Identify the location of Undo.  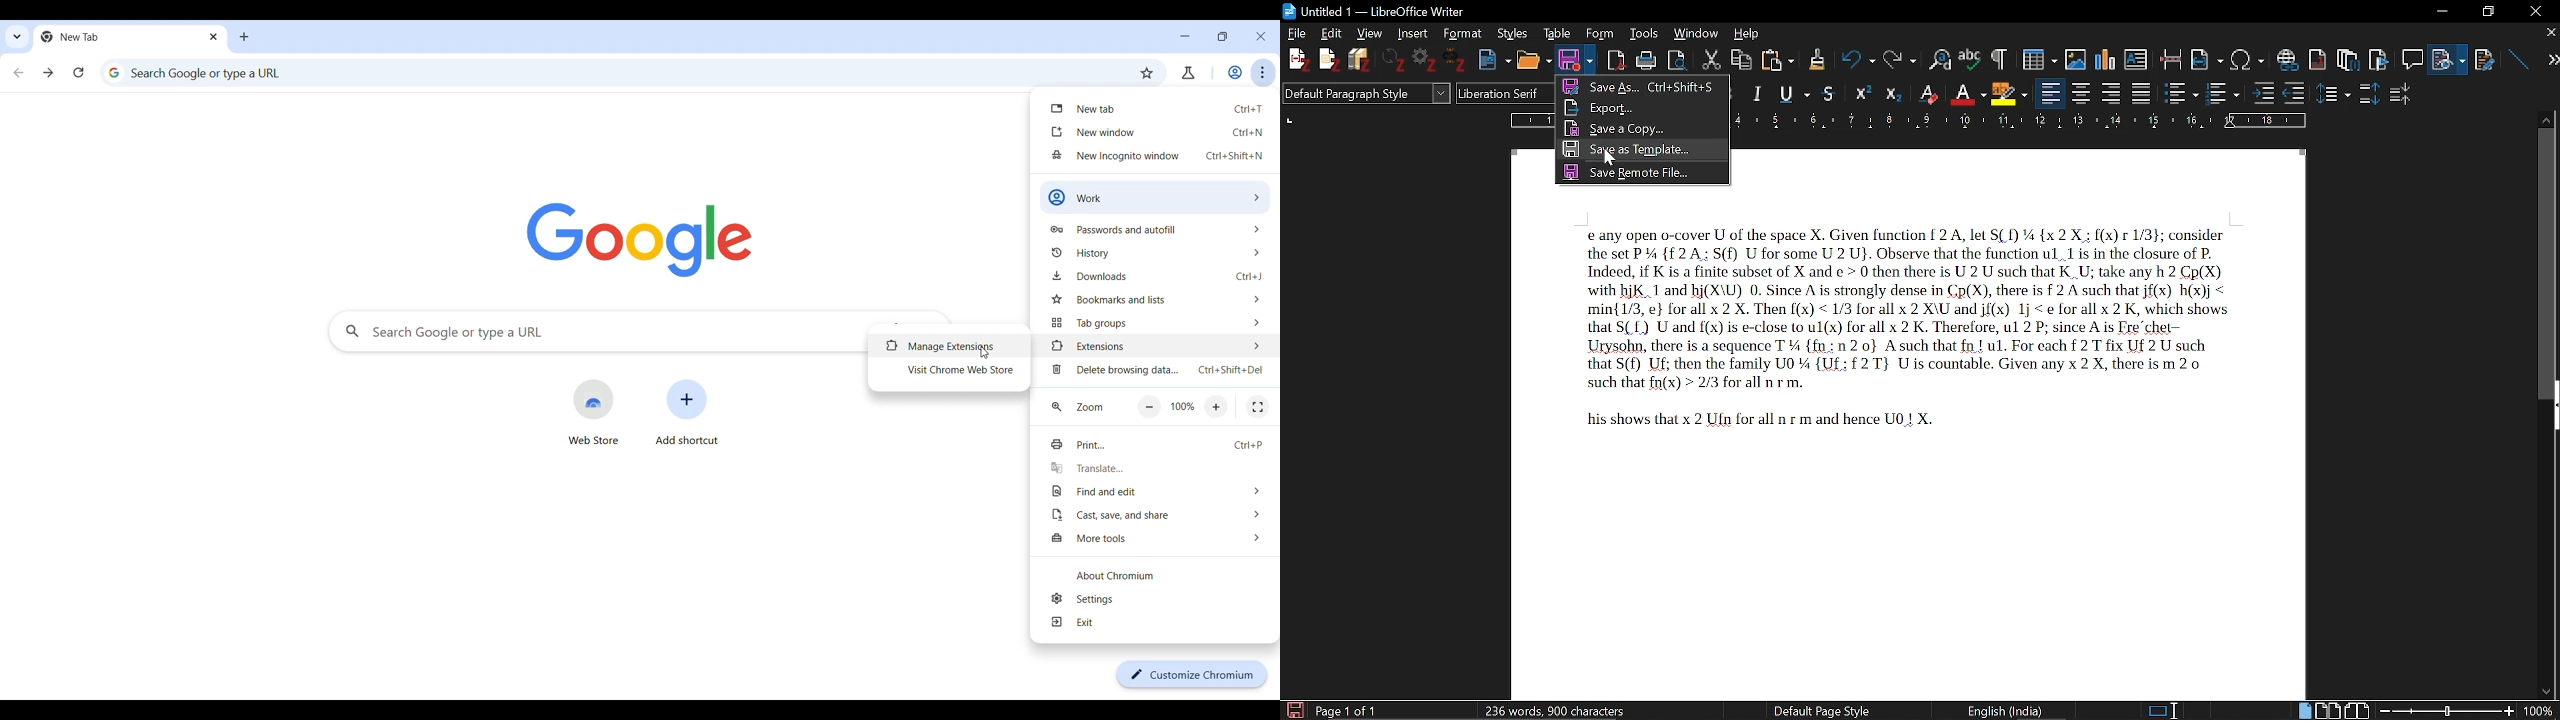
(1852, 59).